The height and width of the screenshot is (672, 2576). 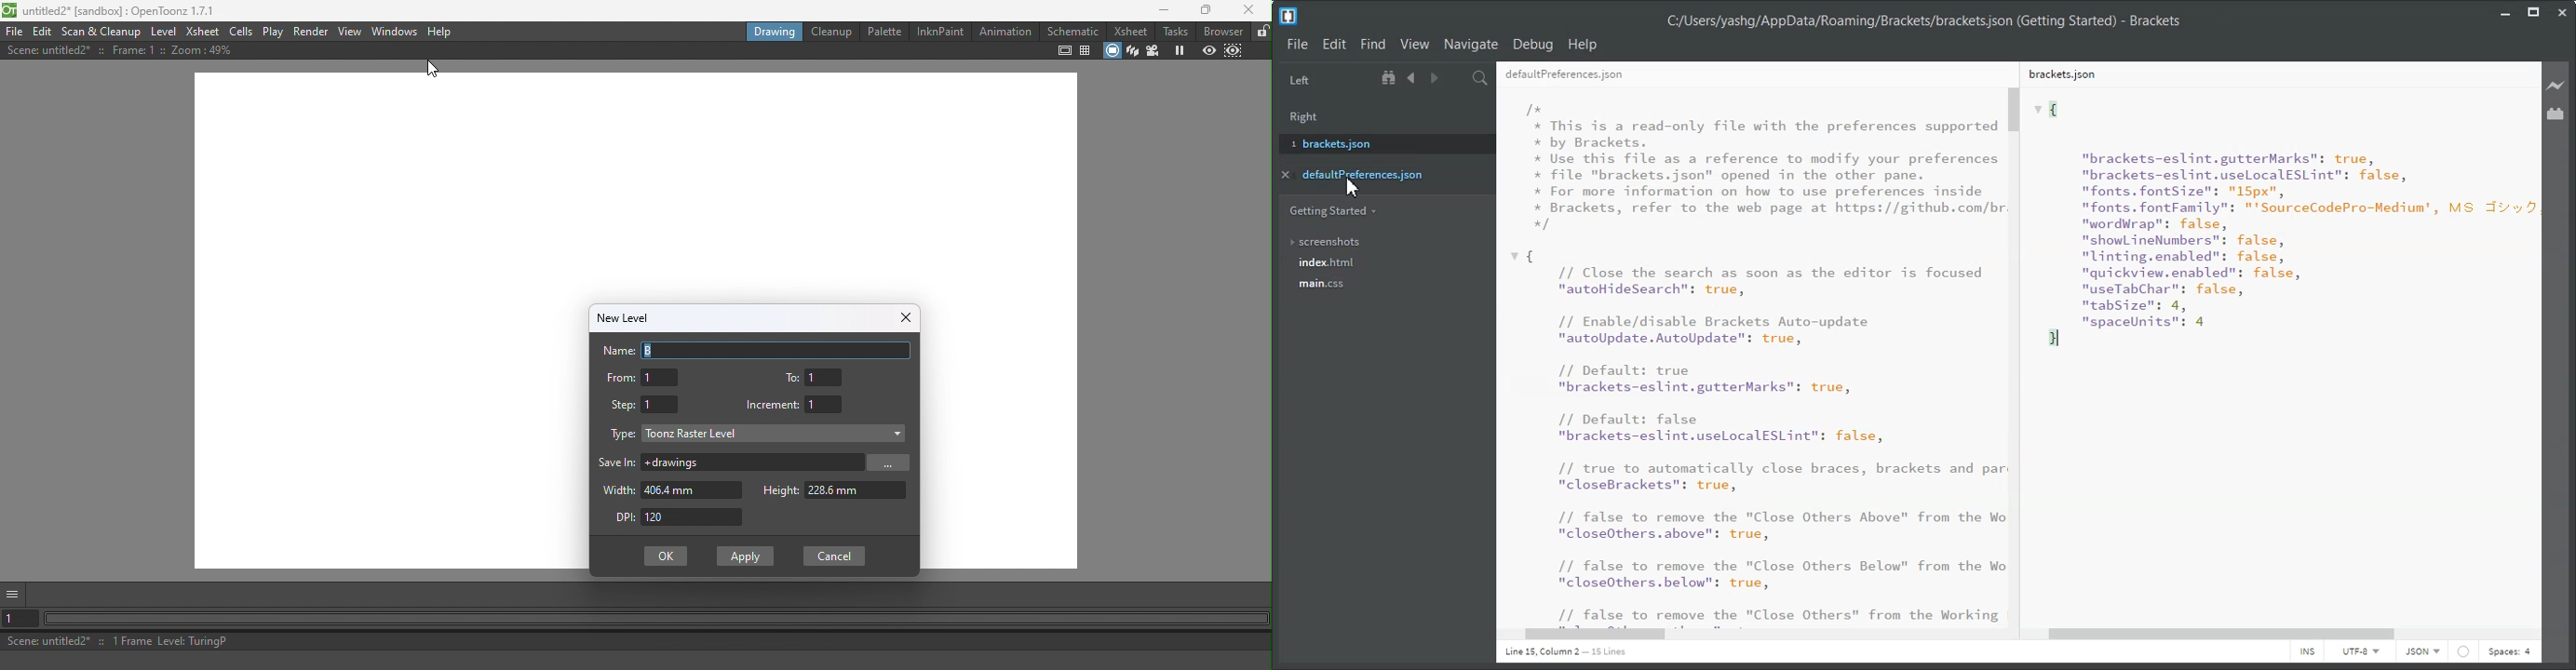 I want to click on main.css, so click(x=1381, y=289).